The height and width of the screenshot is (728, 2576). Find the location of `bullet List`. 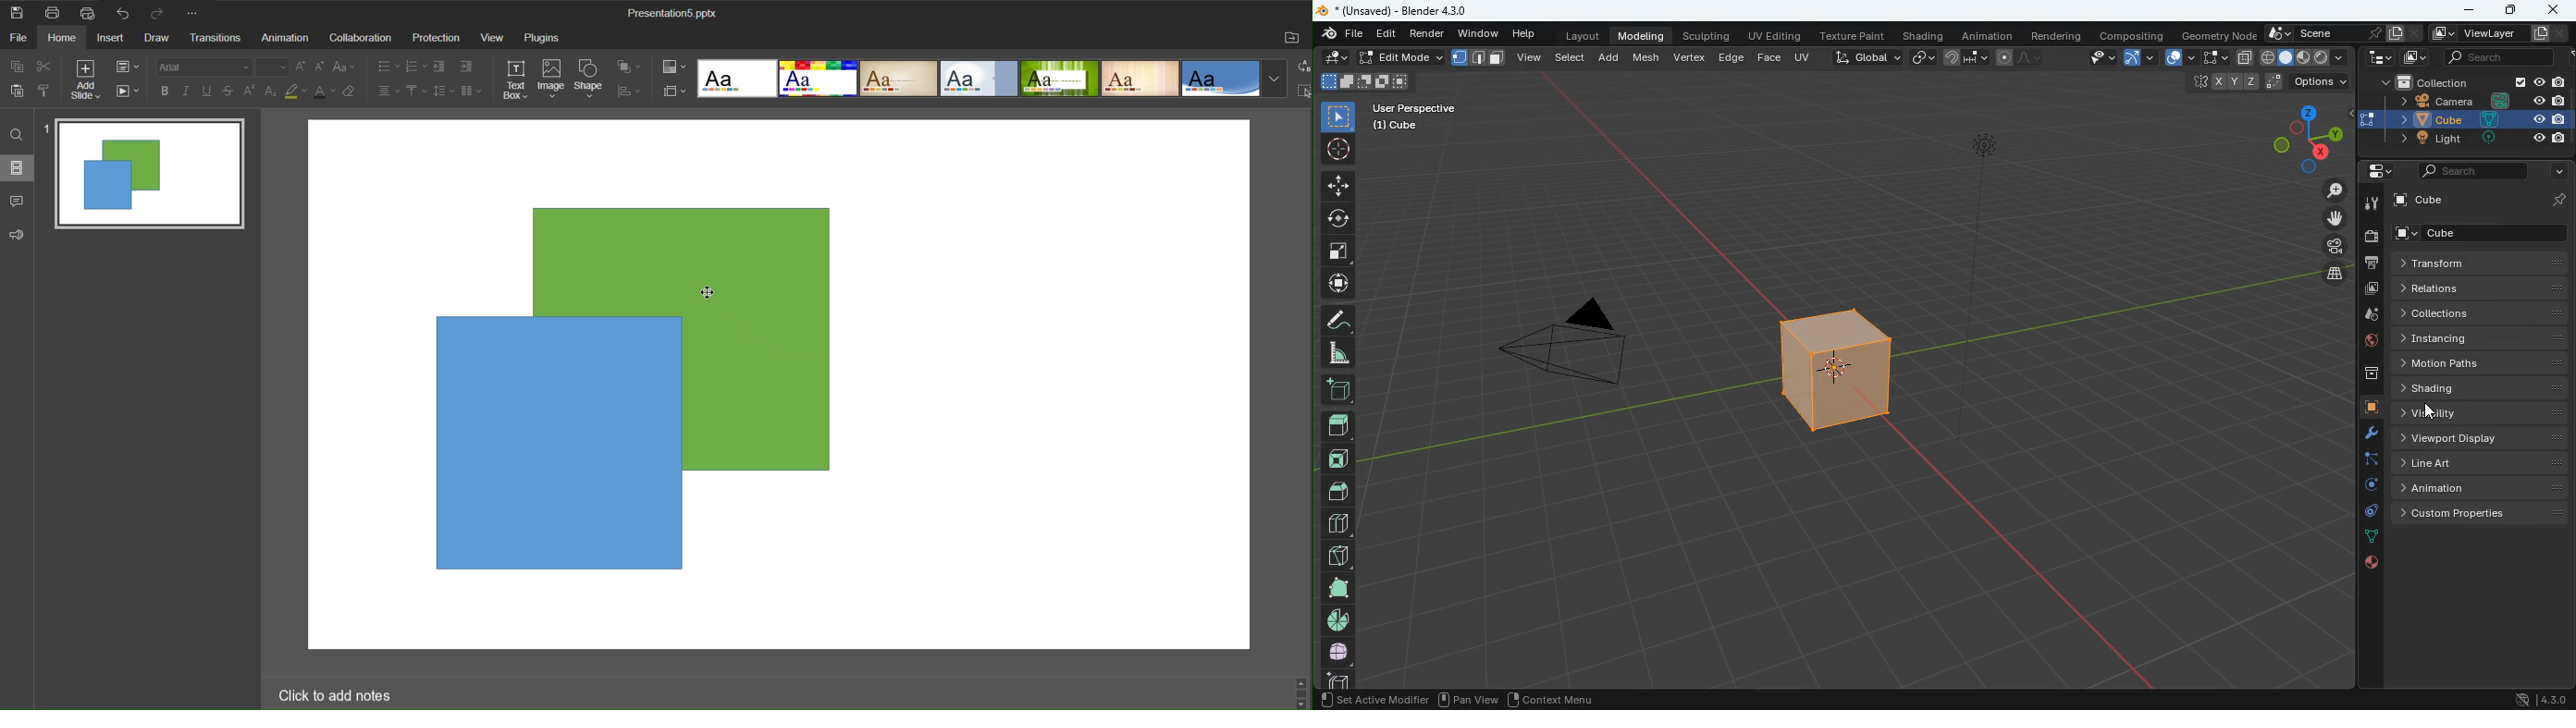

bullet List is located at coordinates (385, 67).